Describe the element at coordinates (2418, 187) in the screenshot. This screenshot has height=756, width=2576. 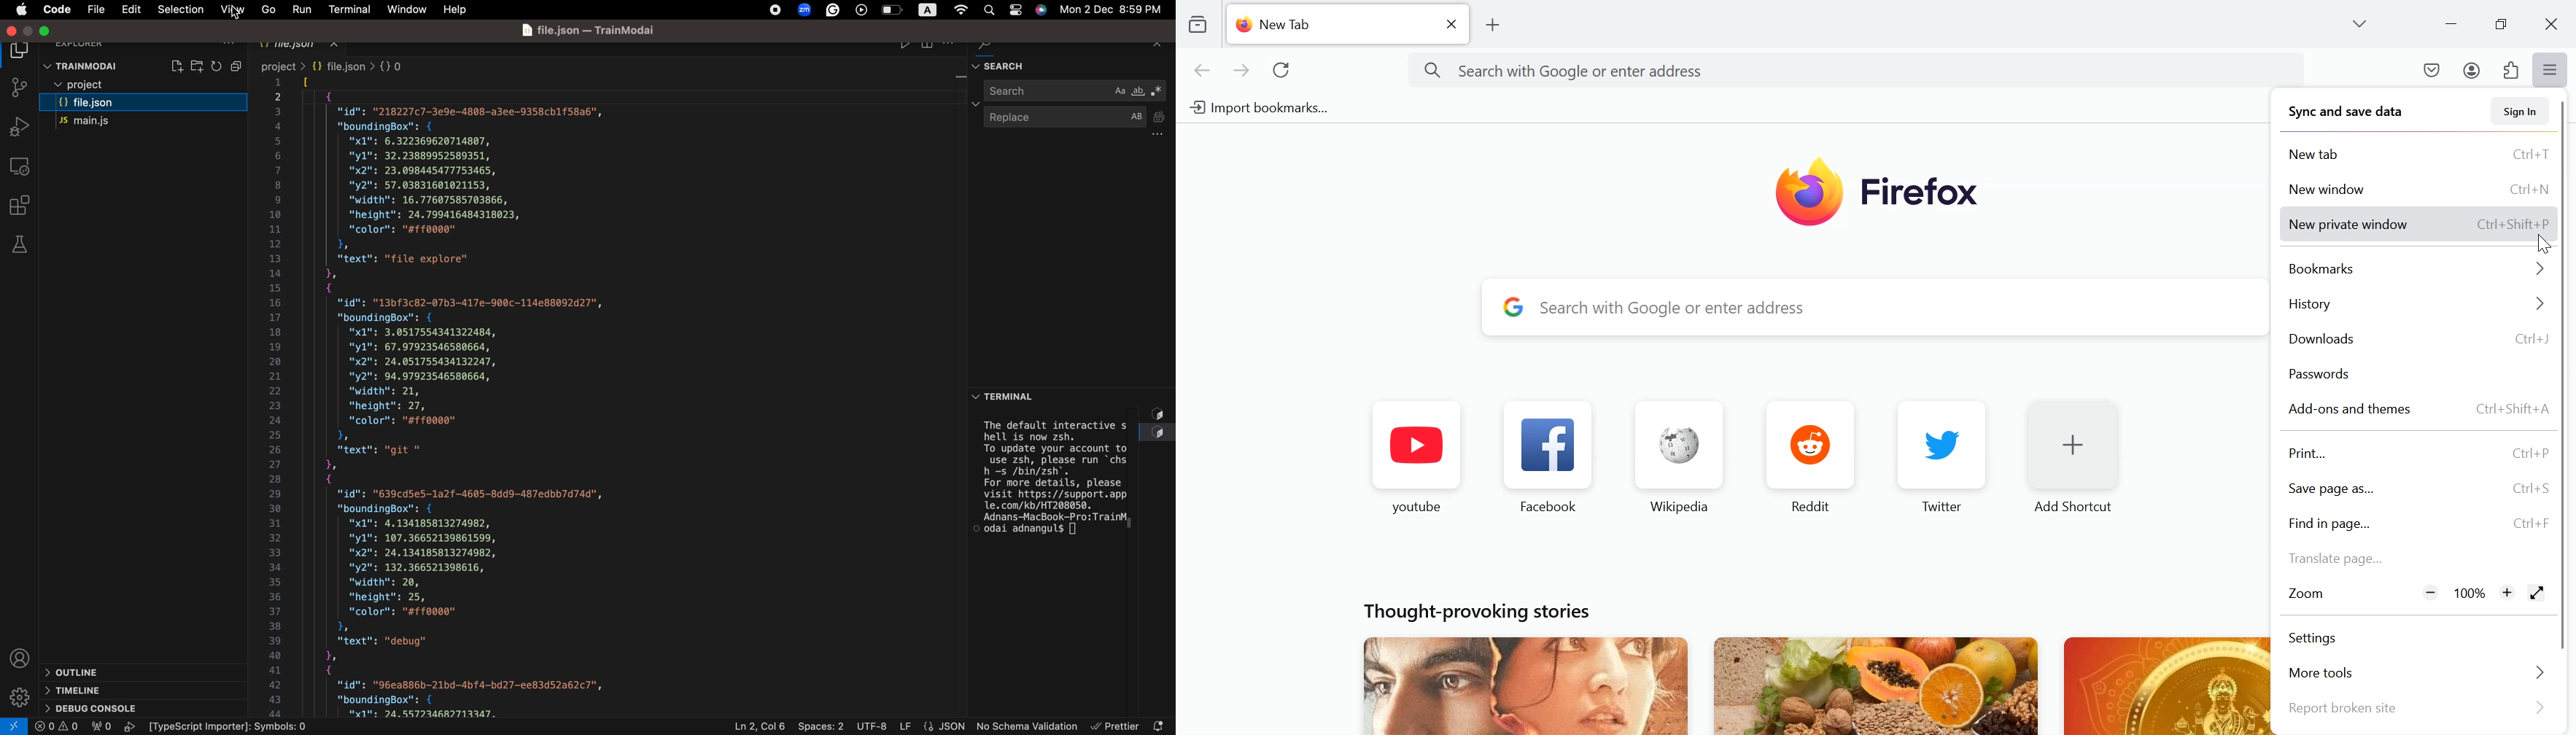
I see `new window` at that location.